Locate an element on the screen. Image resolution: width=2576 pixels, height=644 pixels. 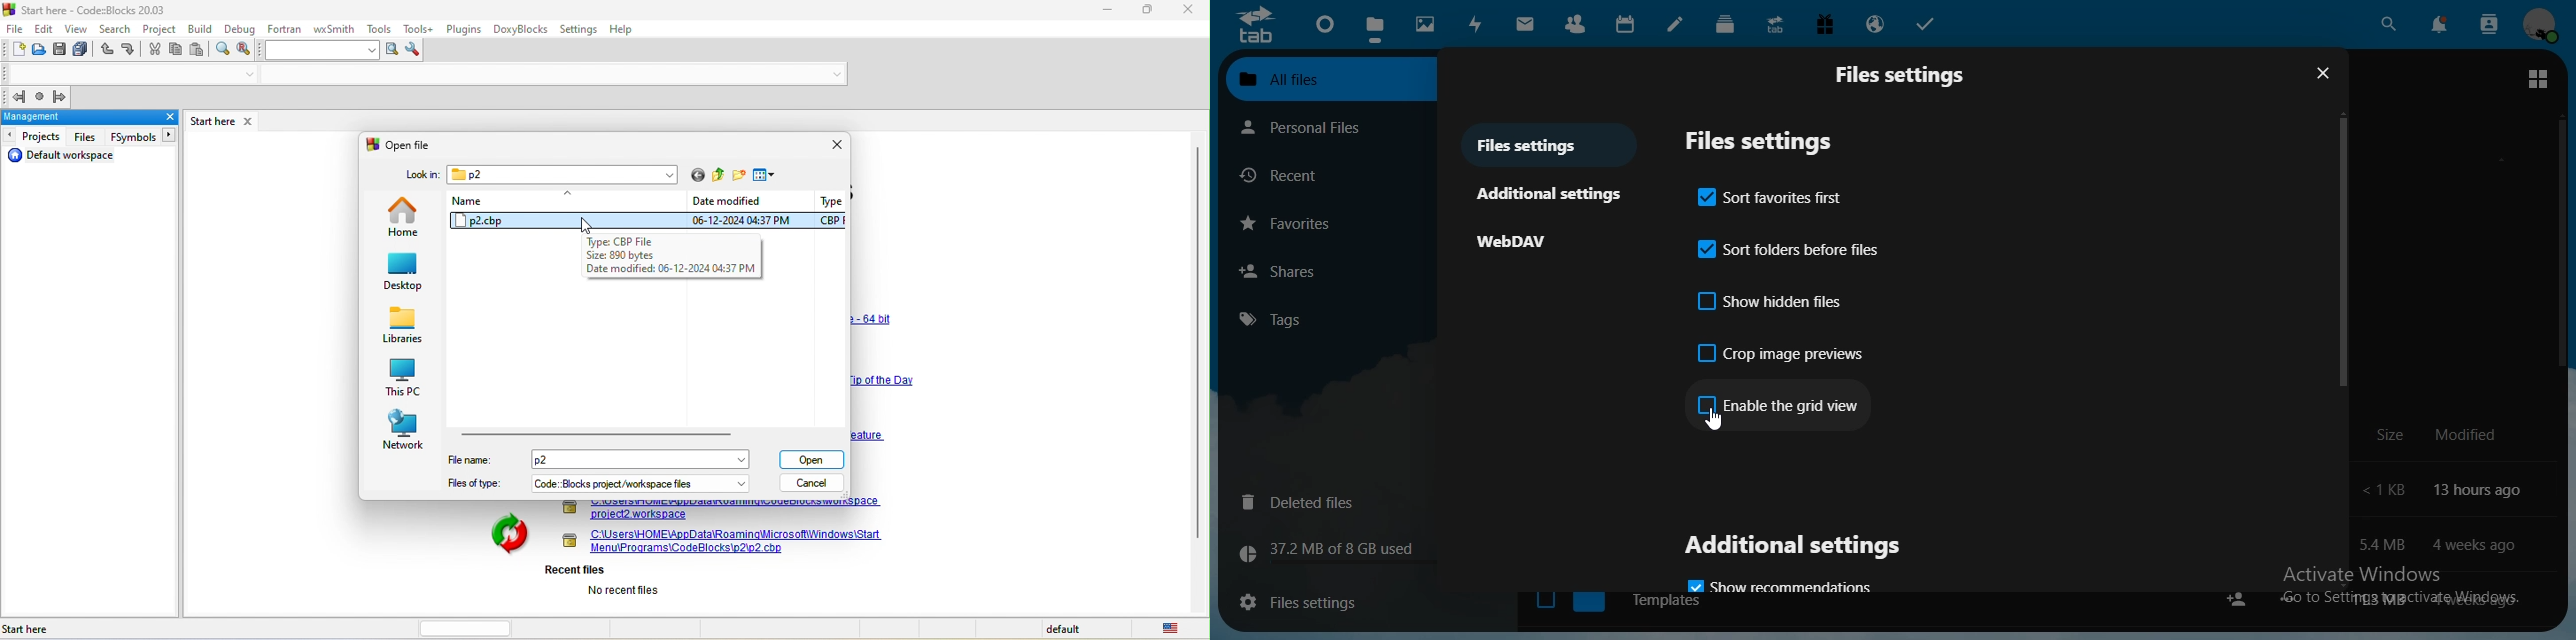
show option window is located at coordinates (414, 51).